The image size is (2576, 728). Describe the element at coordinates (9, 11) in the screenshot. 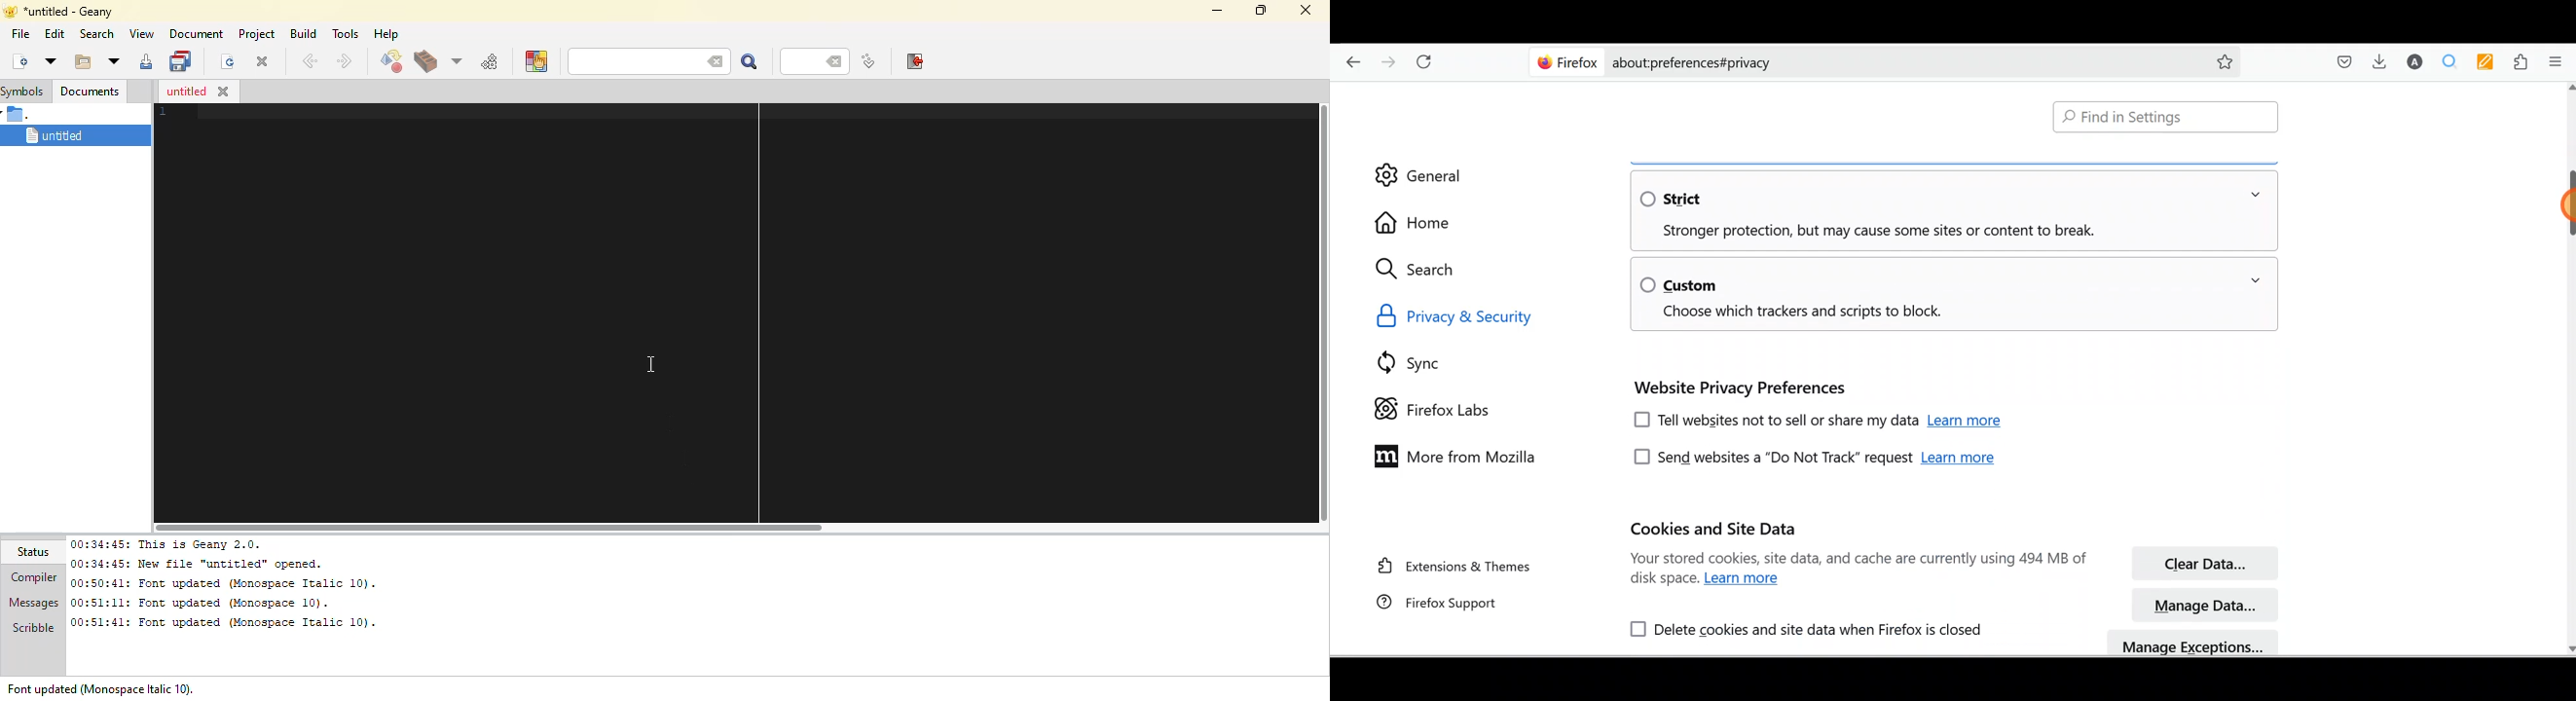

I see `logo` at that location.